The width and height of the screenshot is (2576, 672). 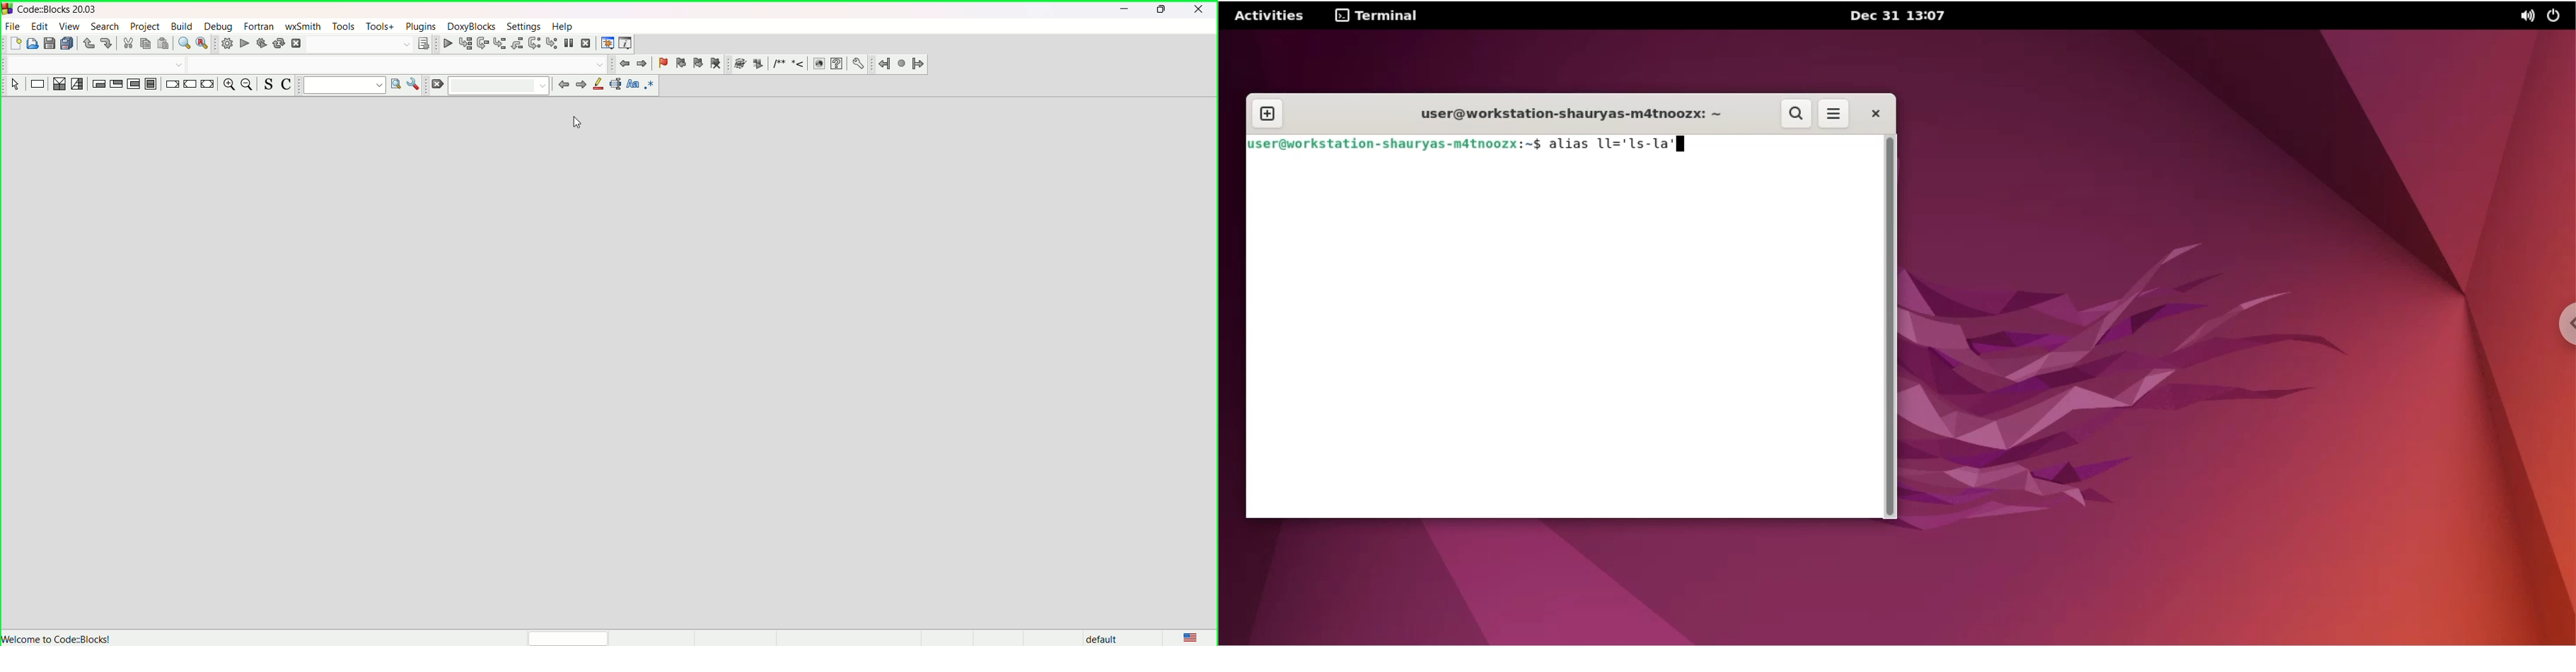 What do you see at coordinates (116, 84) in the screenshot?
I see `exit condition loop` at bounding box center [116, 84].